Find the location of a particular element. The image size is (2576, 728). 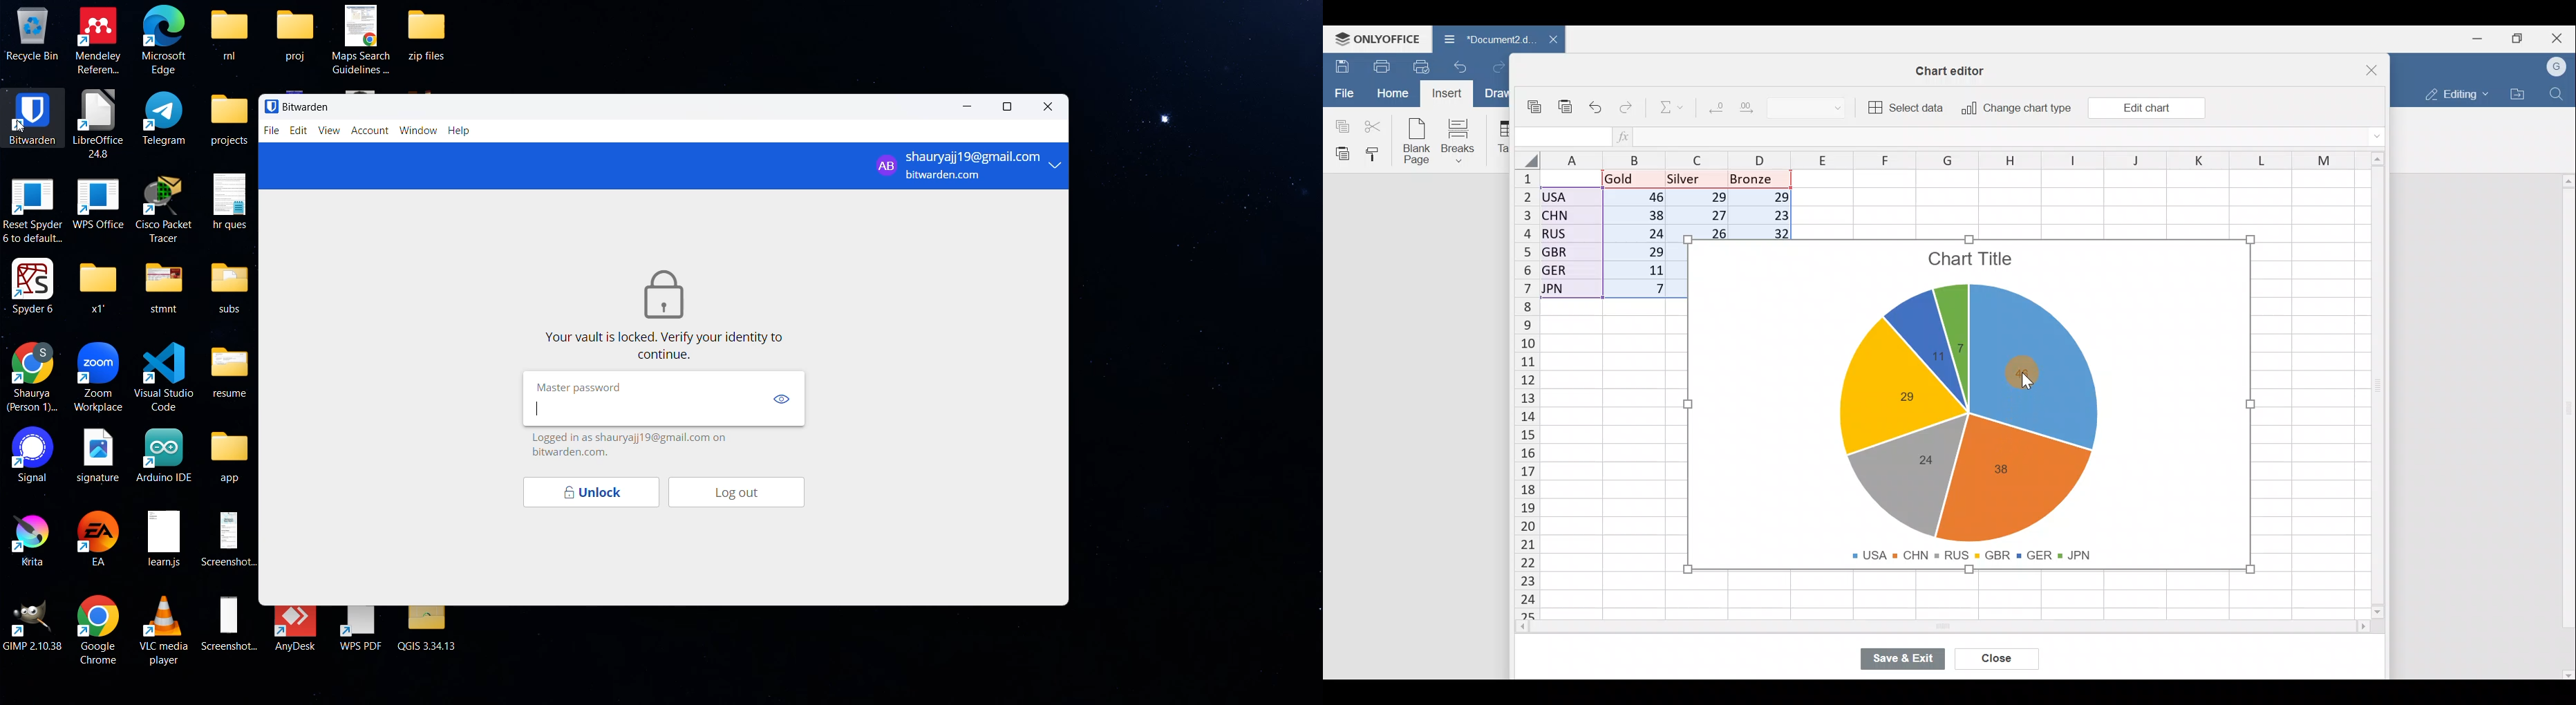

Print file is located at coordinates (1380, 65).